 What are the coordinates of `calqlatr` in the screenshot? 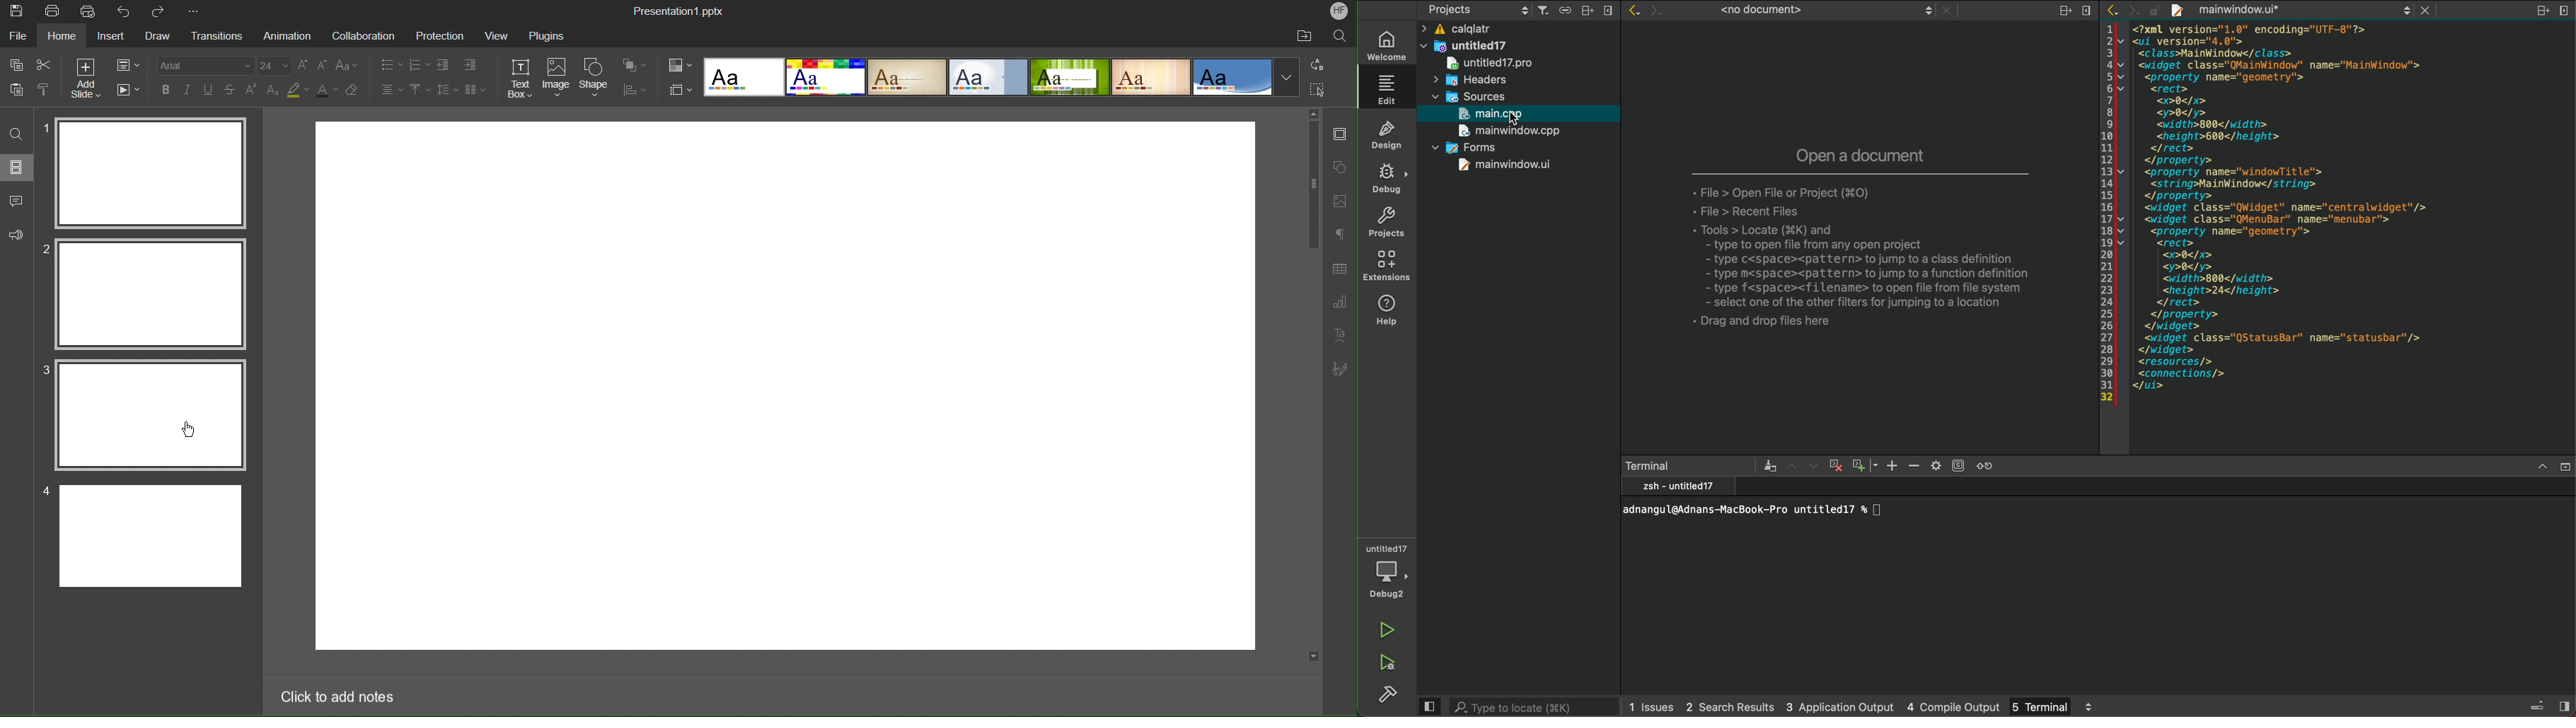 It's located at (1495, 30).